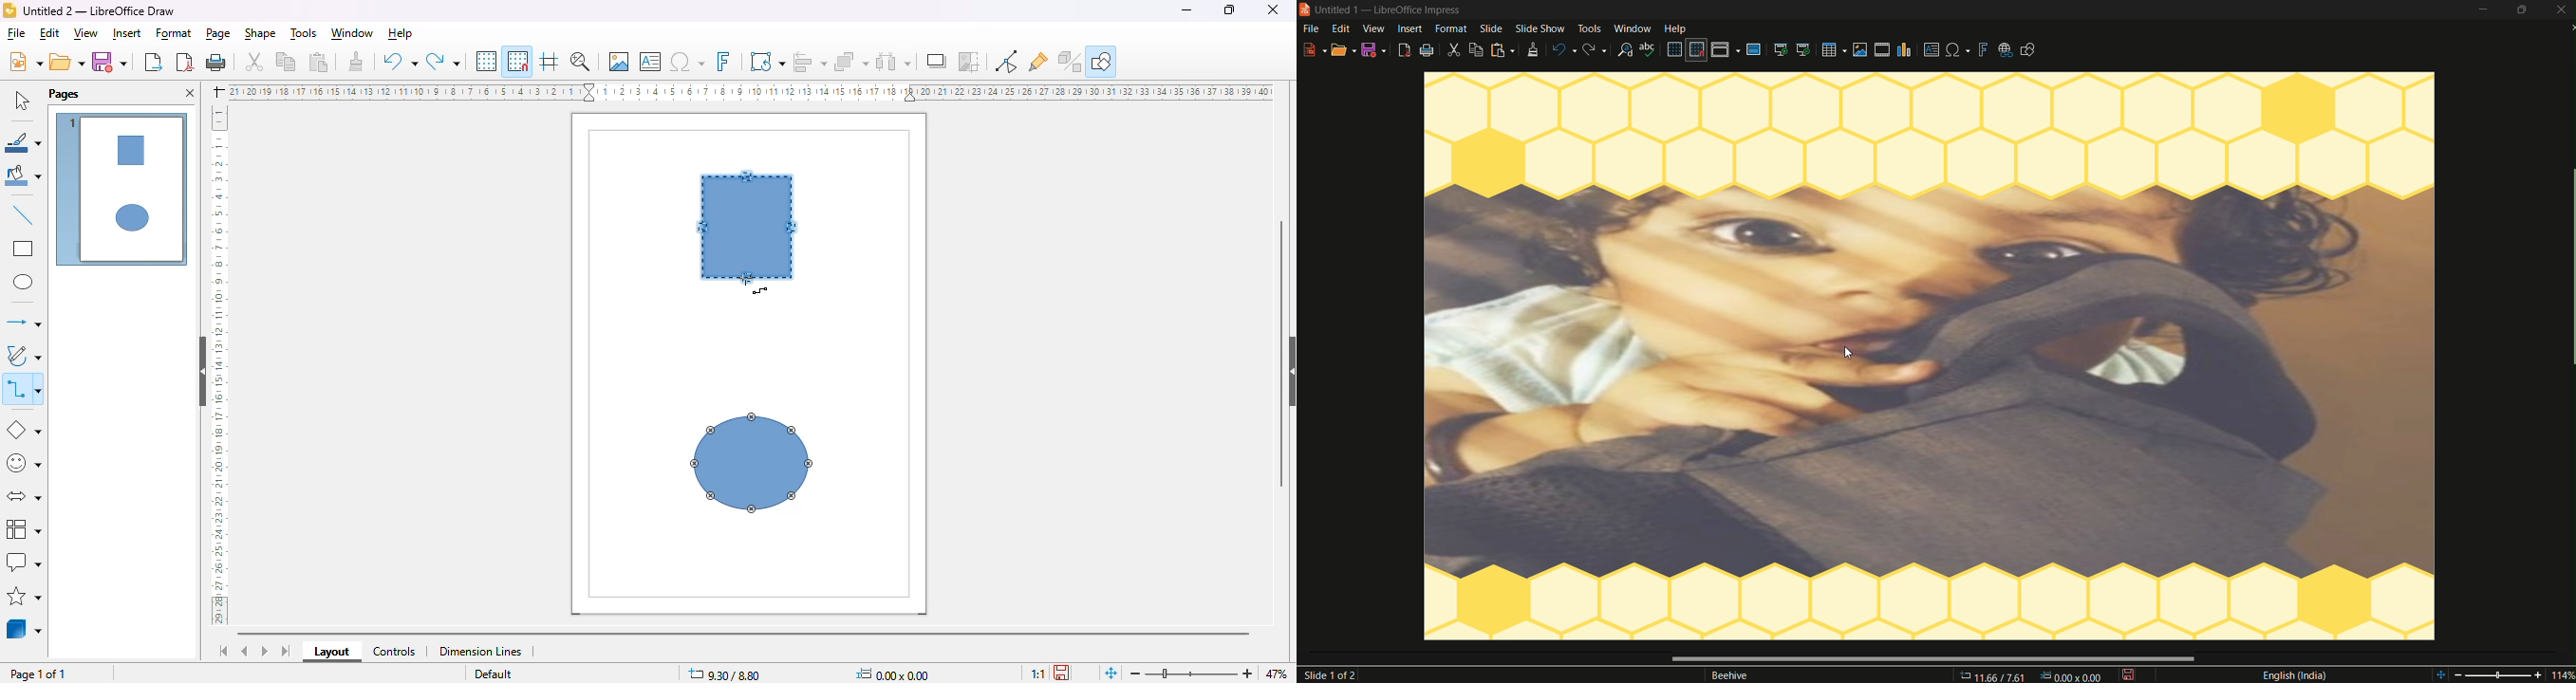 This screenshot has height=700, width=2576. What do you see at coordinates (286, 62) in the screenshot?
I see `copy` at bounding box center [286, 62].